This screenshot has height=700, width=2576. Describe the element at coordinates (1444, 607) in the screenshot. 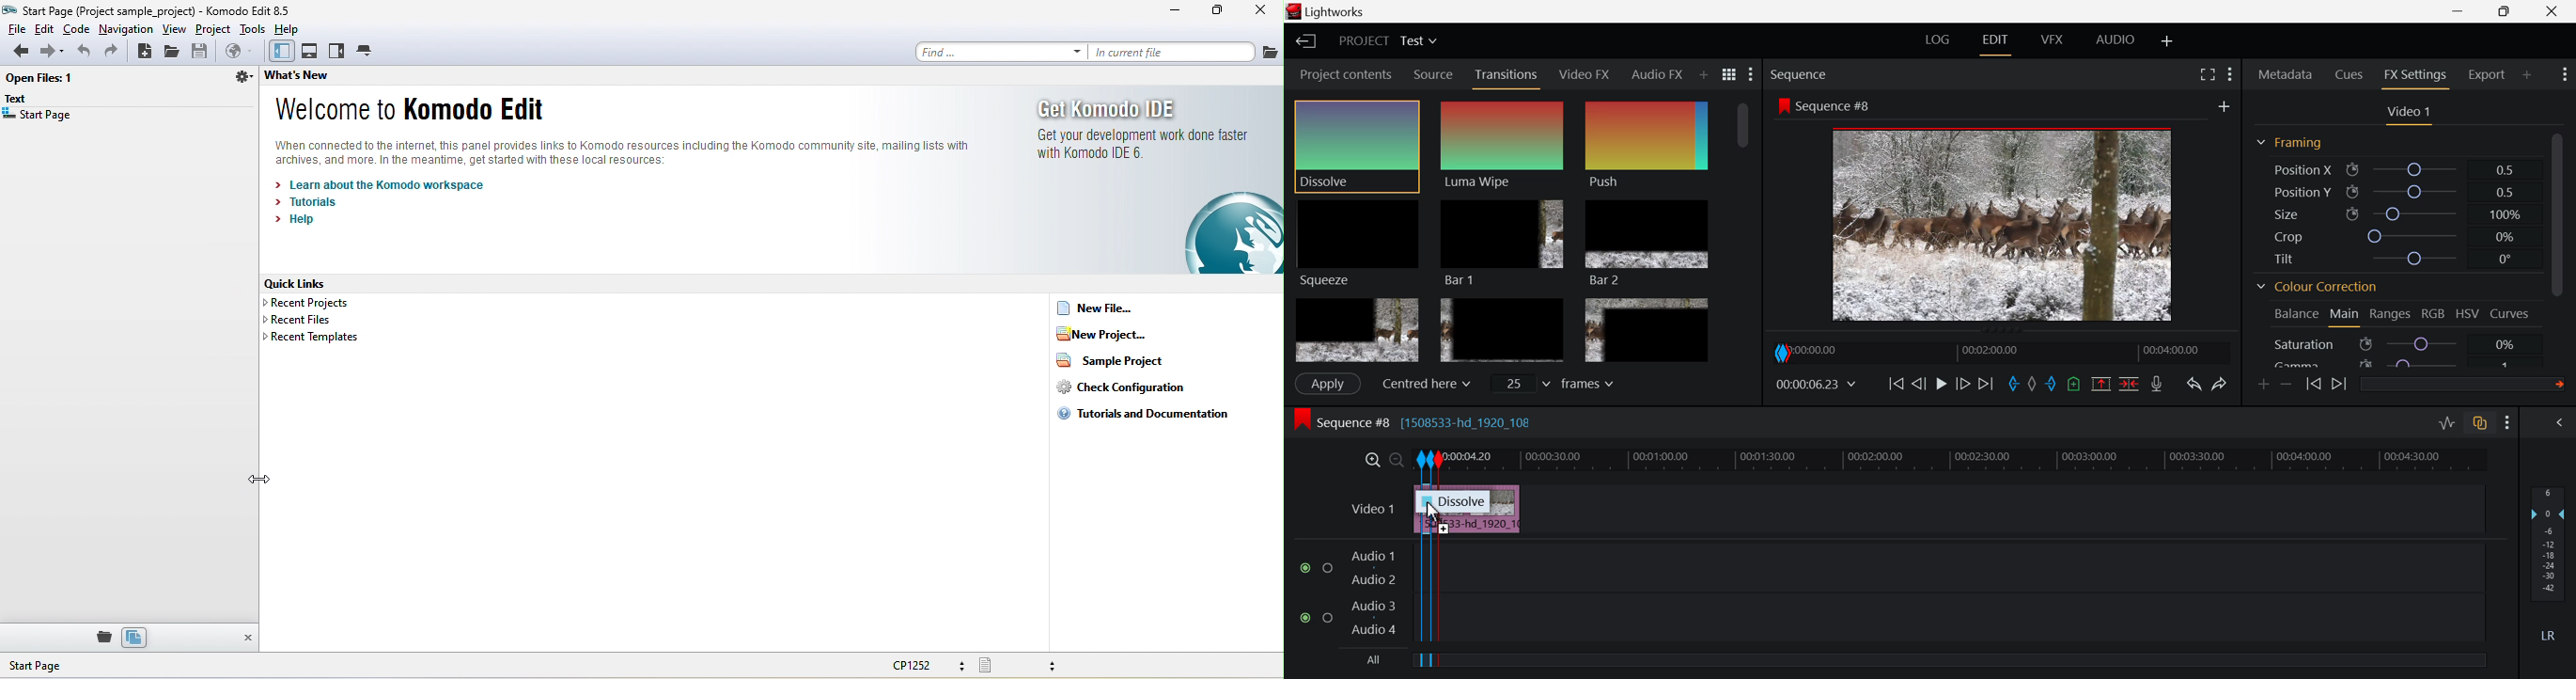

I see `Segment Out Mark` at that location.